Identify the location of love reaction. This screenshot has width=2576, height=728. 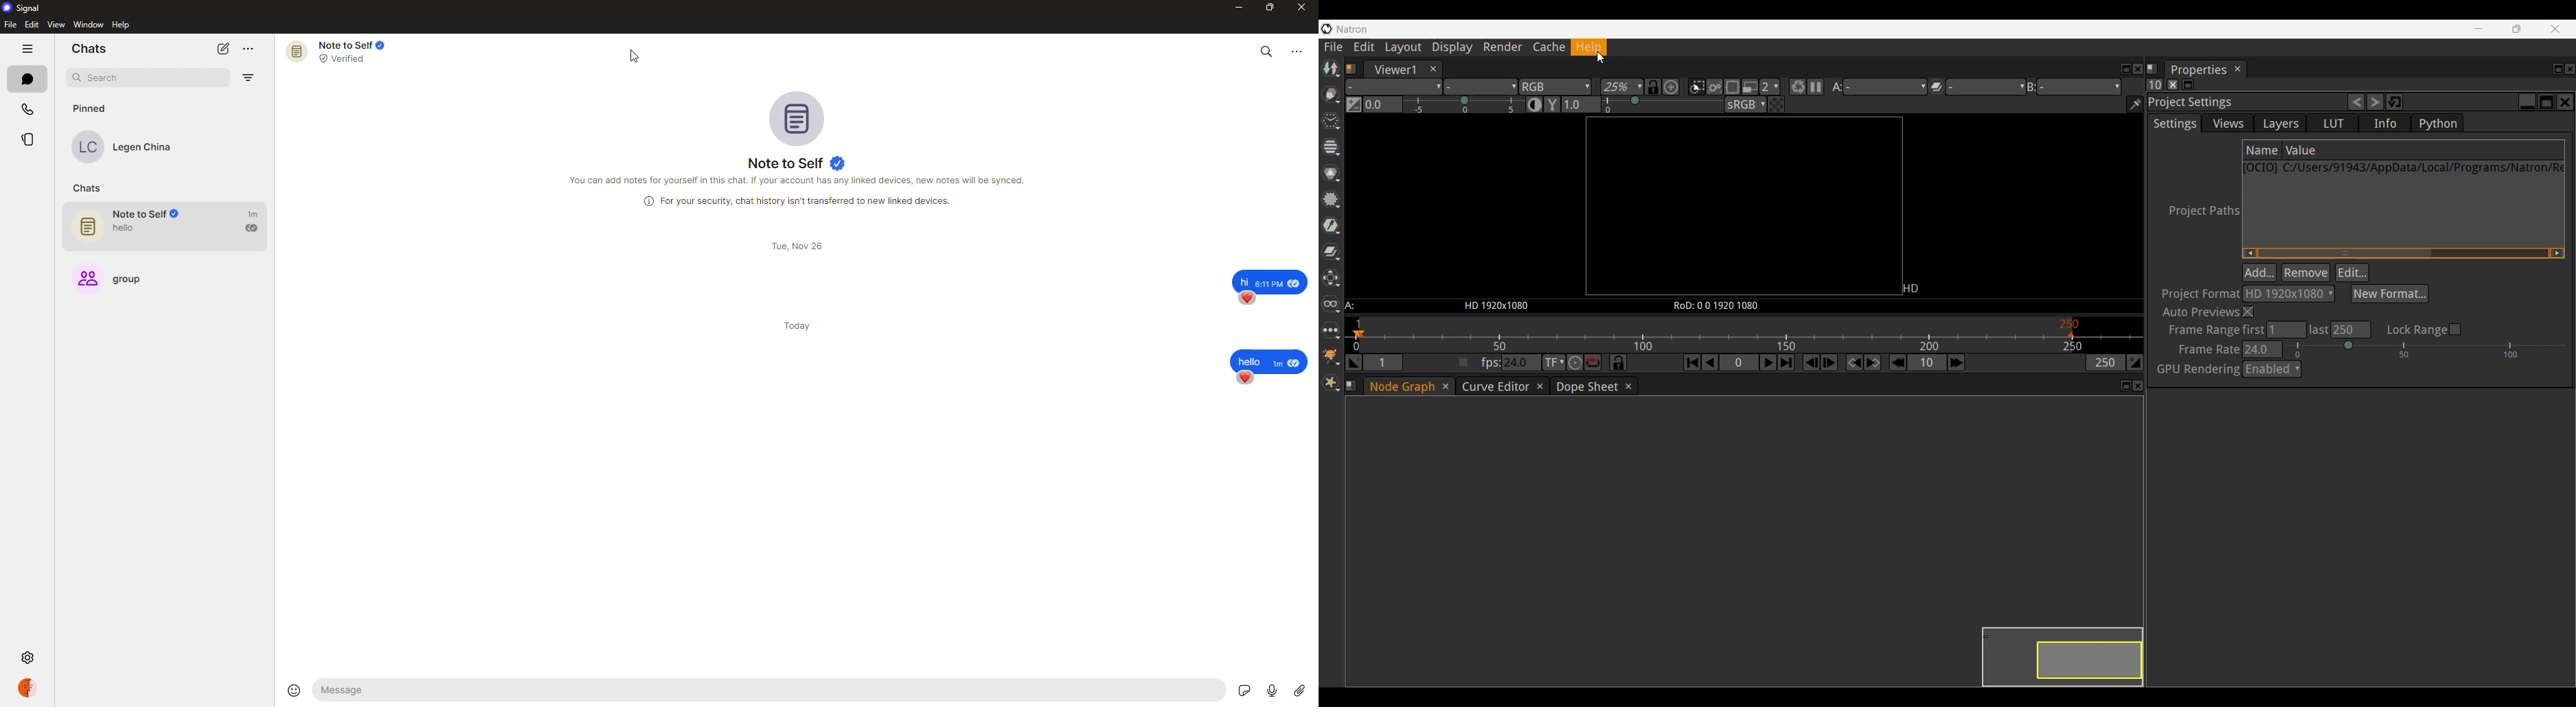
(1247, 298).